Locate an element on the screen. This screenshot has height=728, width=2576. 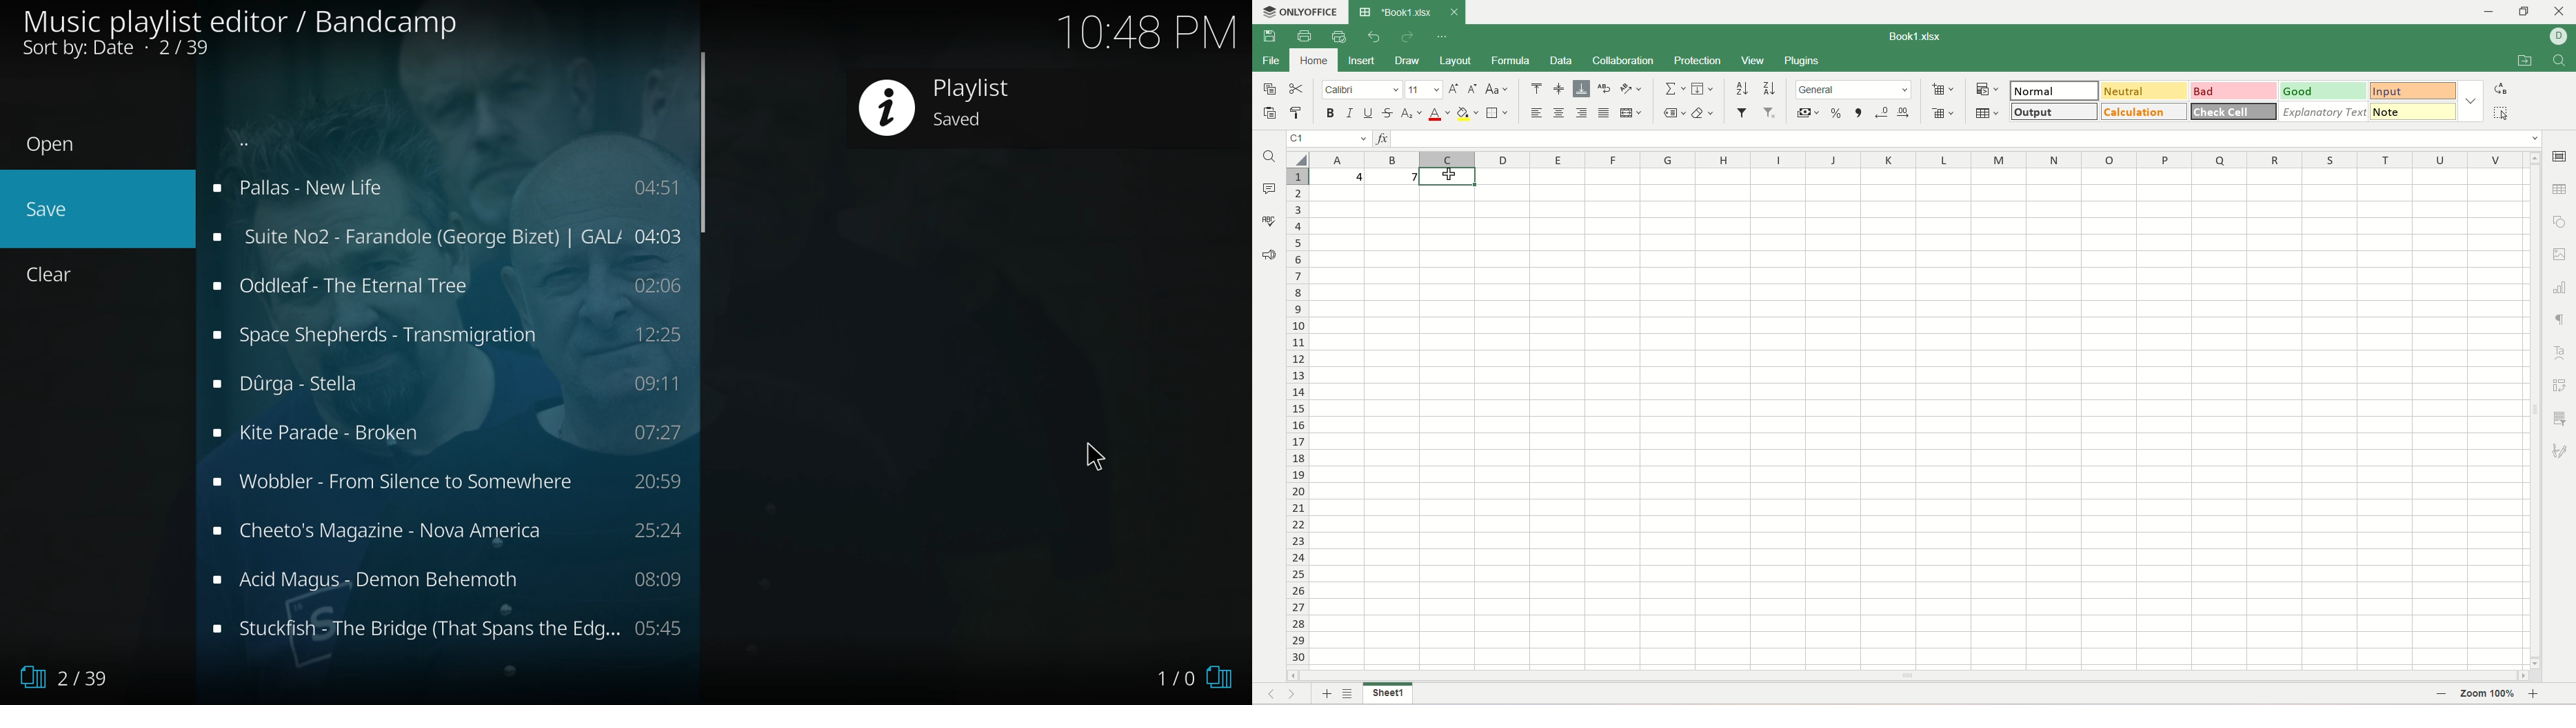
increase decimal is located at coordinates (1906, 112).